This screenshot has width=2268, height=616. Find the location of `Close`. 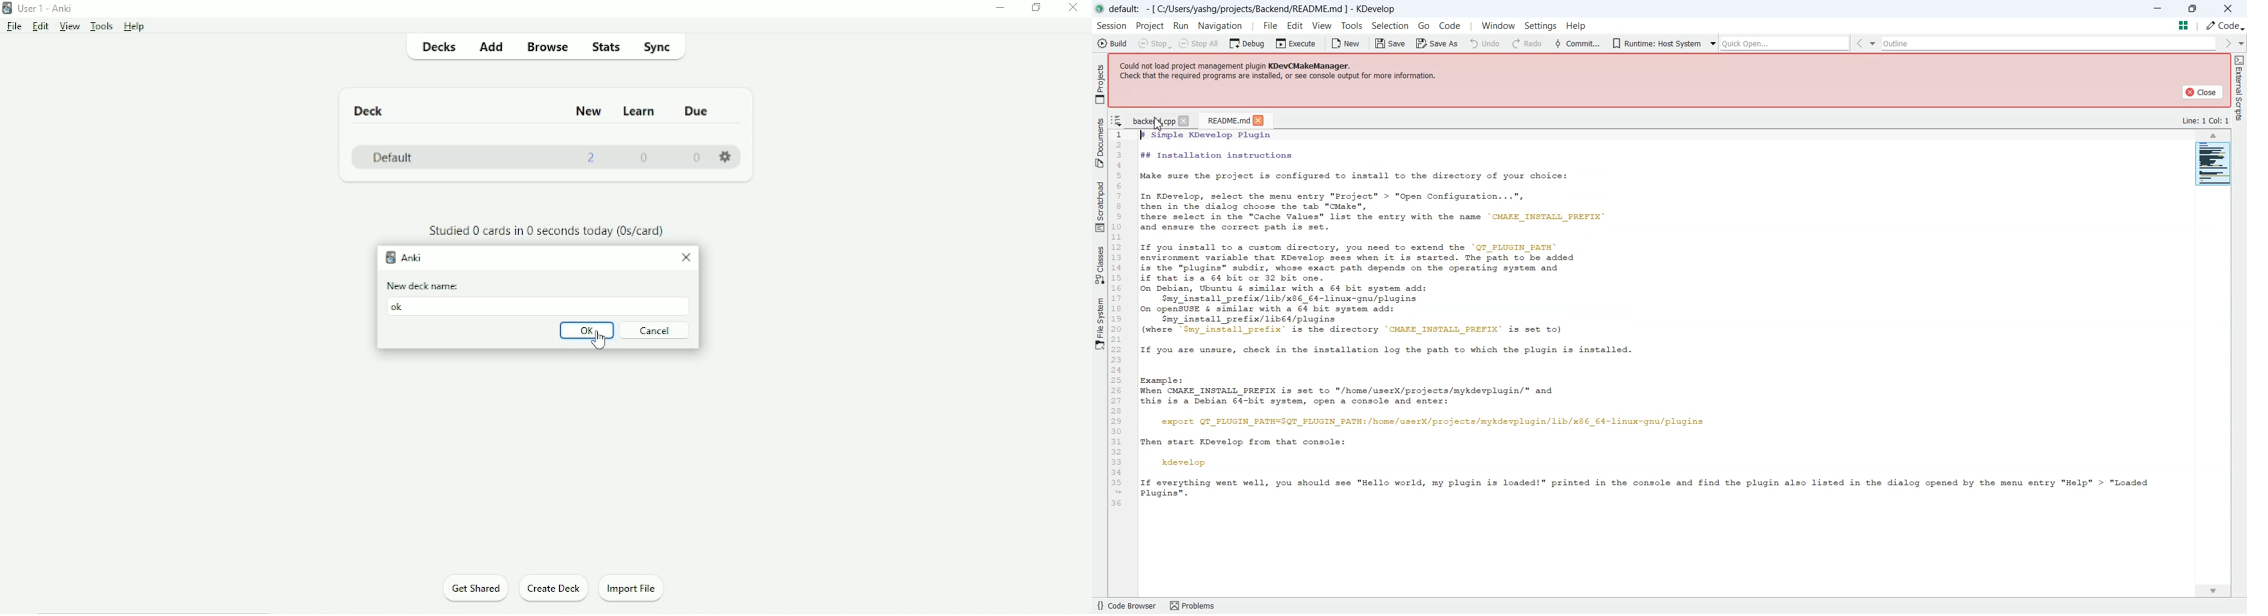

Close is located at coordinates (2202, 91).